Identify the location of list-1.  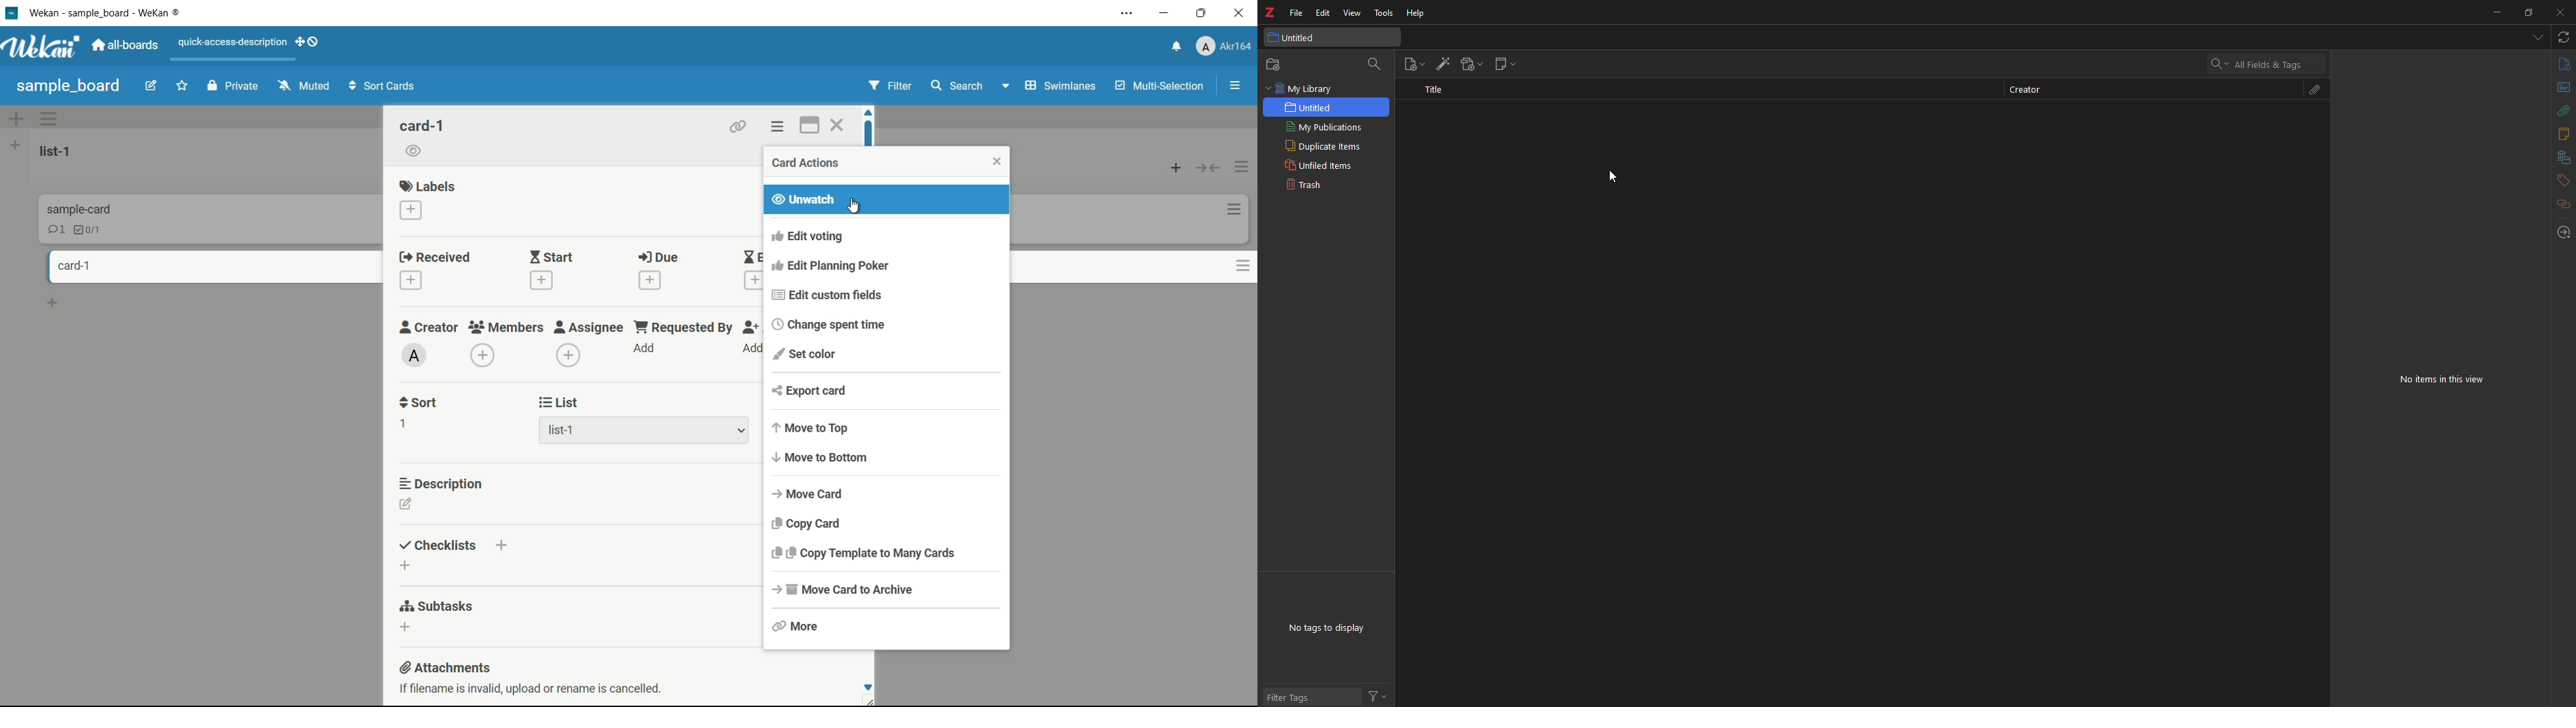
(581, 429).